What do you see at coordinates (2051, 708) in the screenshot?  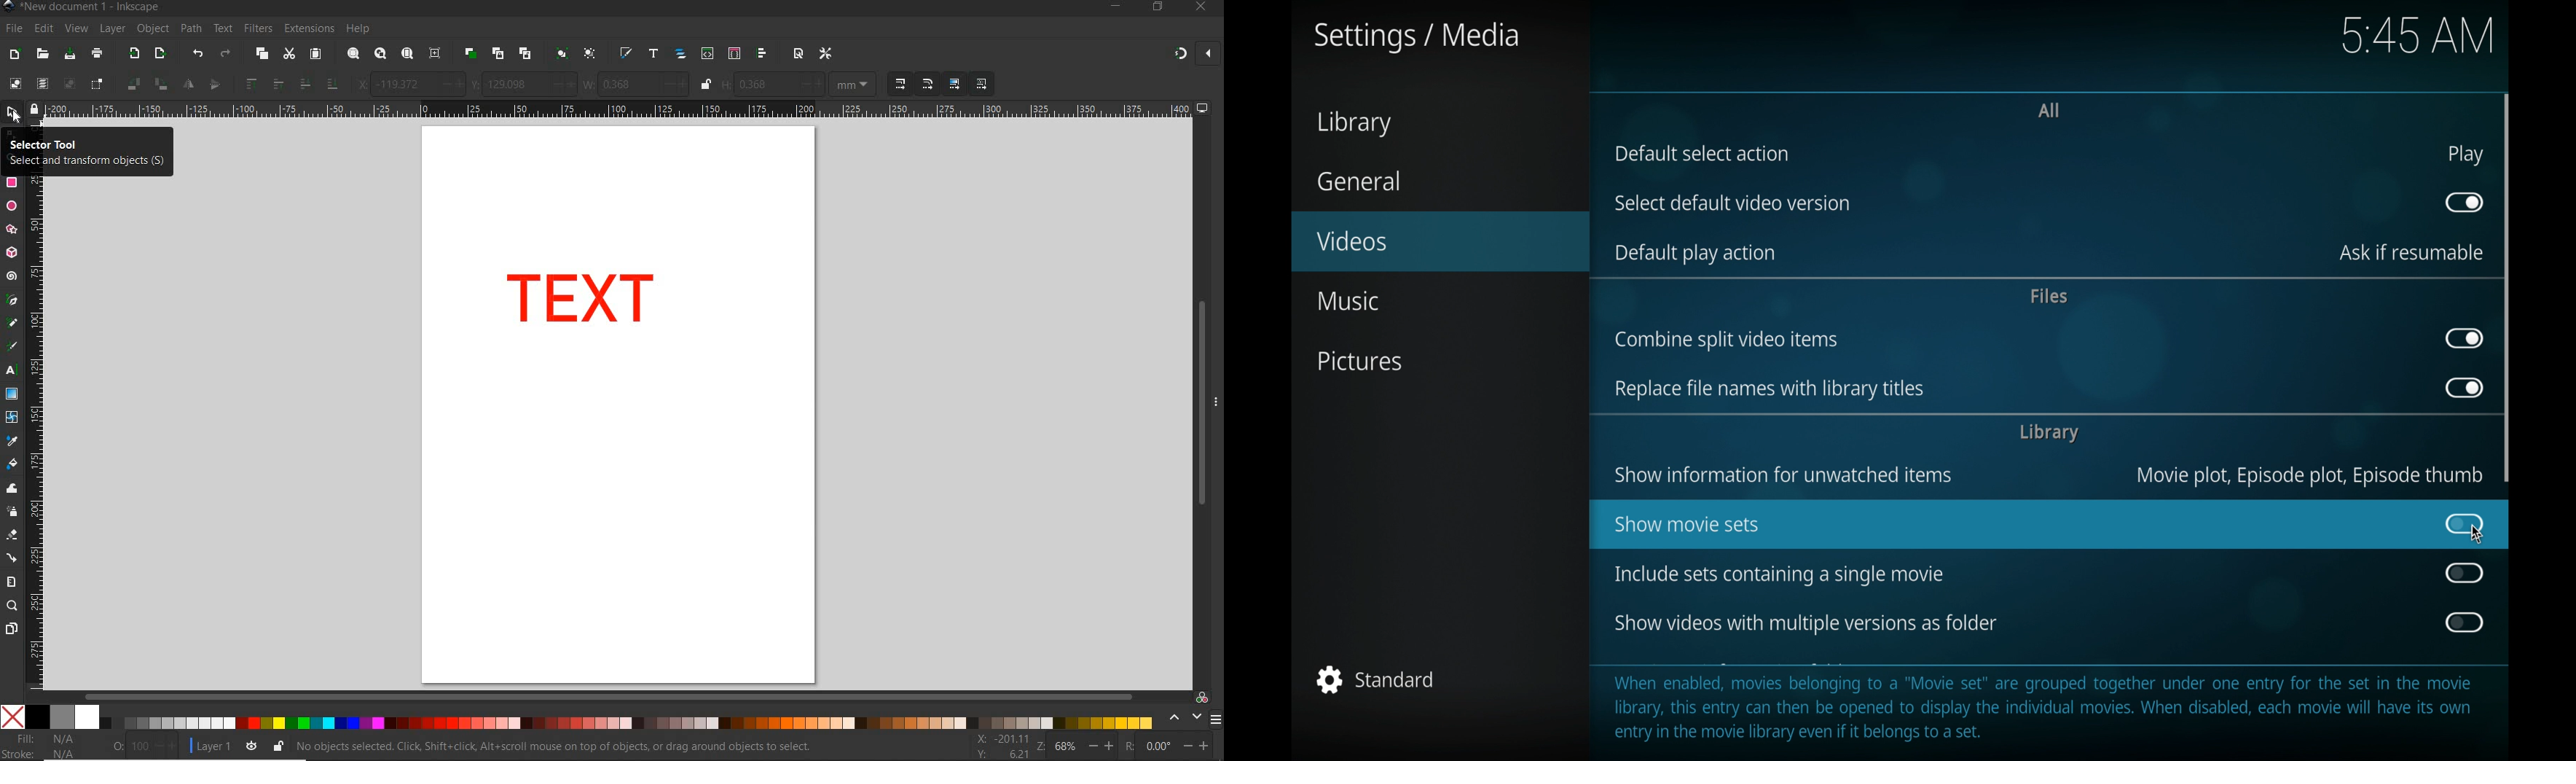 I see `When enabled, movies belonging to a "Movie set" are grouped together under one entry for the set in the movie
library, this entry can then be opened to display the individual movies. When disabled, each movie will have its own
entry in the movie library even if it belongs to a set.` at bounding box center [2051, 708].